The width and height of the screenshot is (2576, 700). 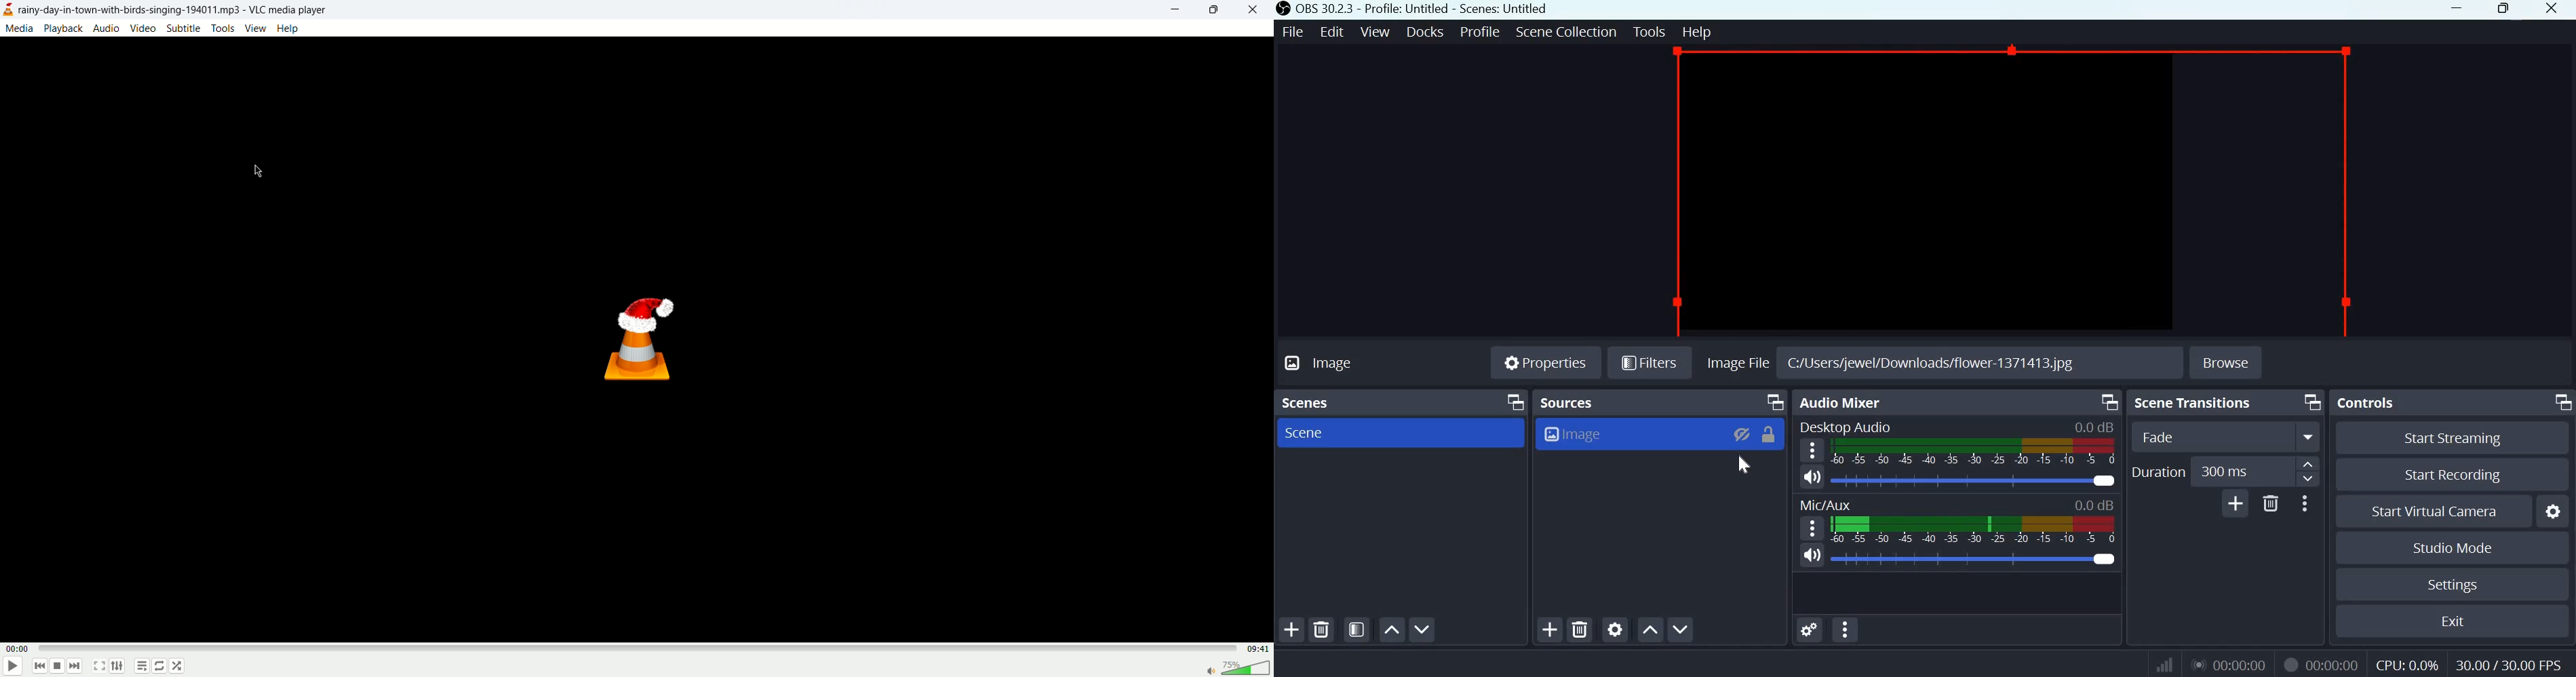 I want to click on Scene Collection, so click(x=1565, y=30).